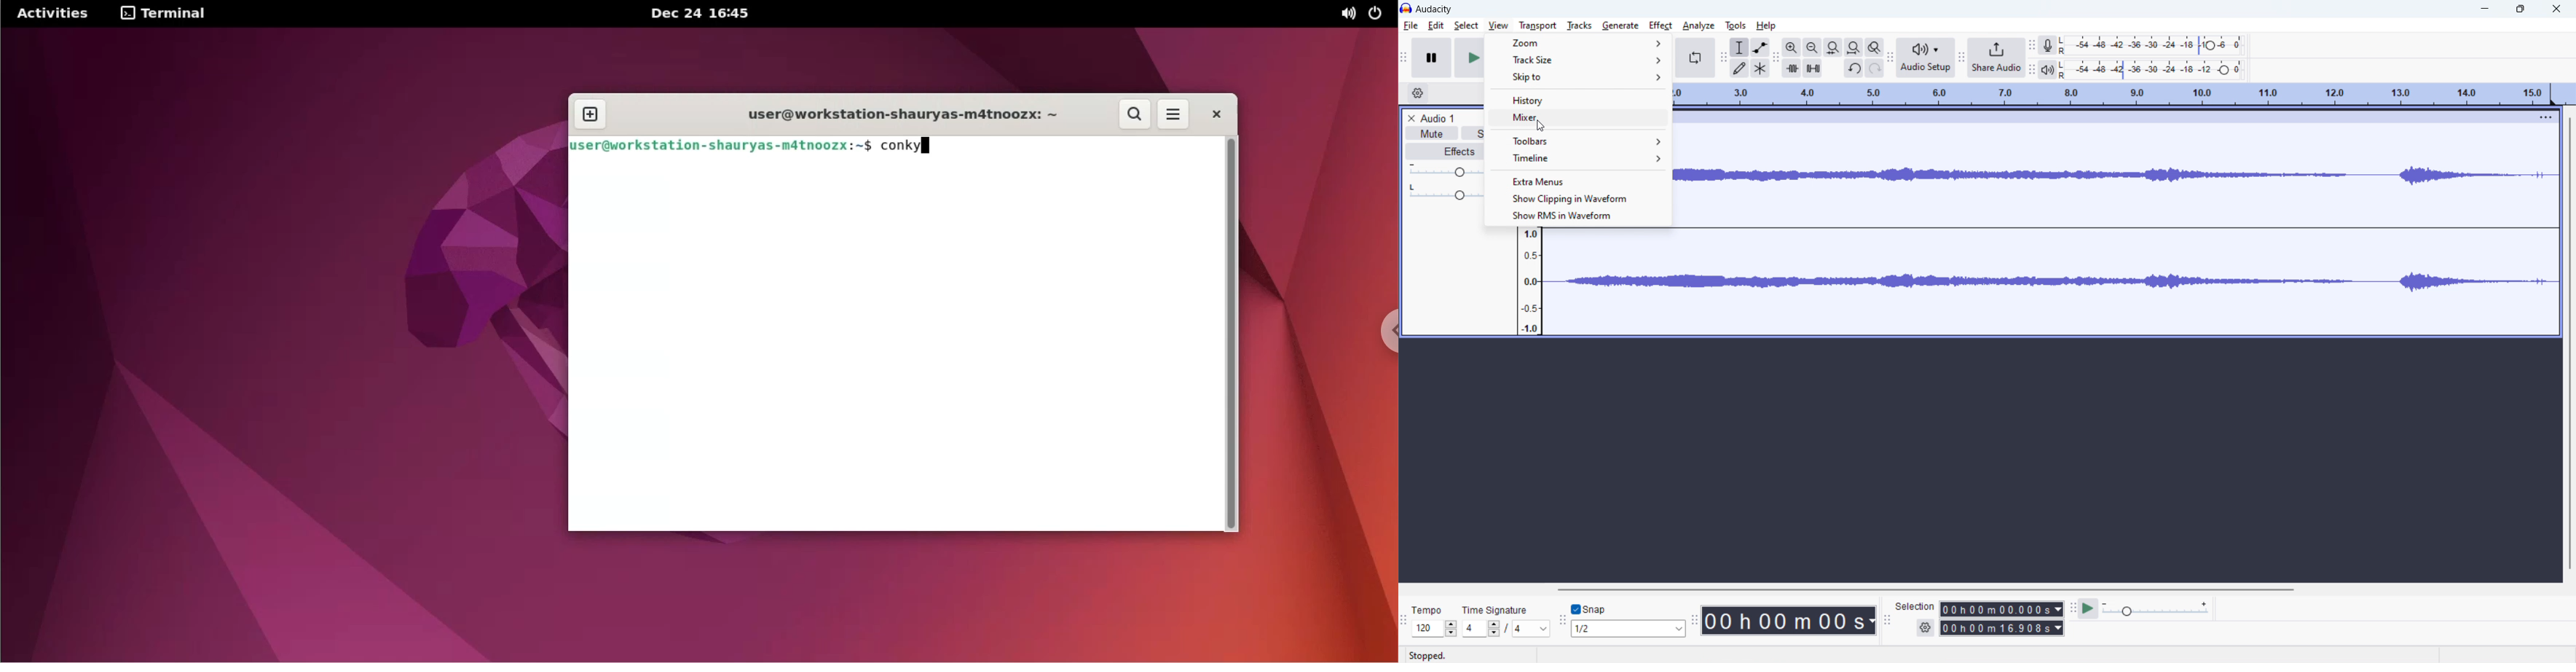 Image resolution: width=2576 pixels, height=672 pixels. What do you see at coordinates (1447, 151) in the screenshot?
I see `effects` at bounding box center [1447, 151].